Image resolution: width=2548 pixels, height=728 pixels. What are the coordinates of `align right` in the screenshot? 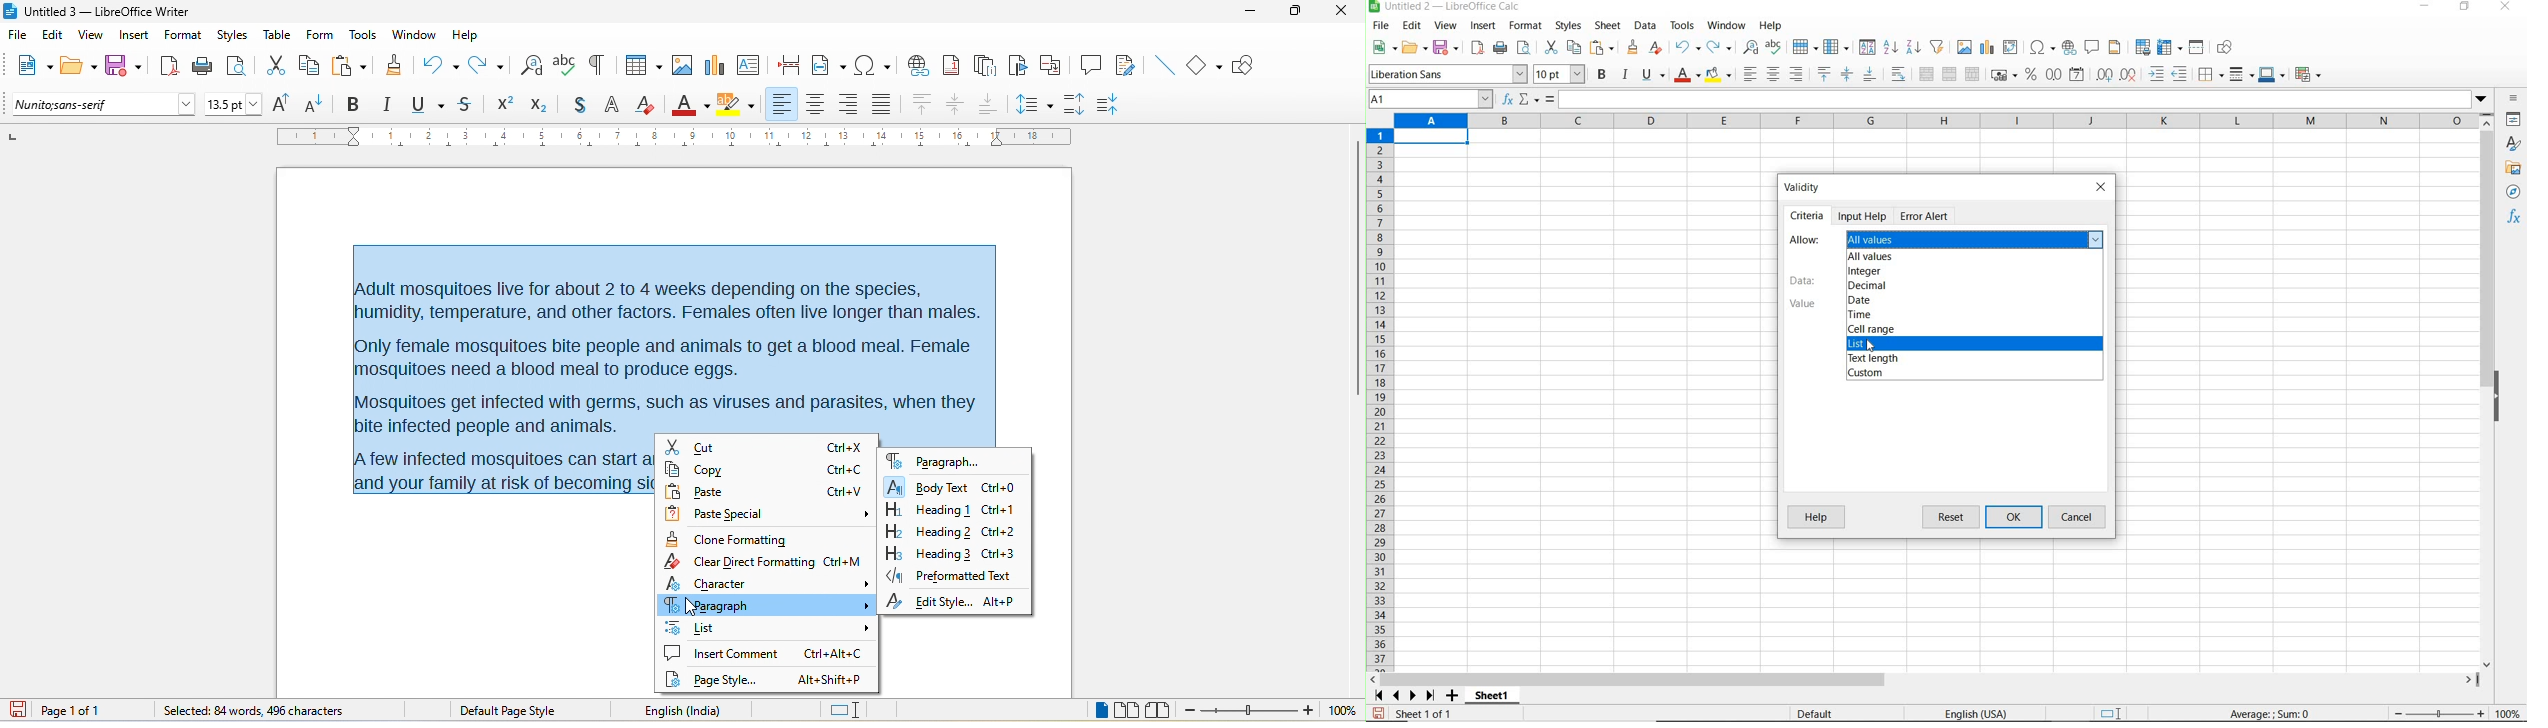 It's located at (847, 105).